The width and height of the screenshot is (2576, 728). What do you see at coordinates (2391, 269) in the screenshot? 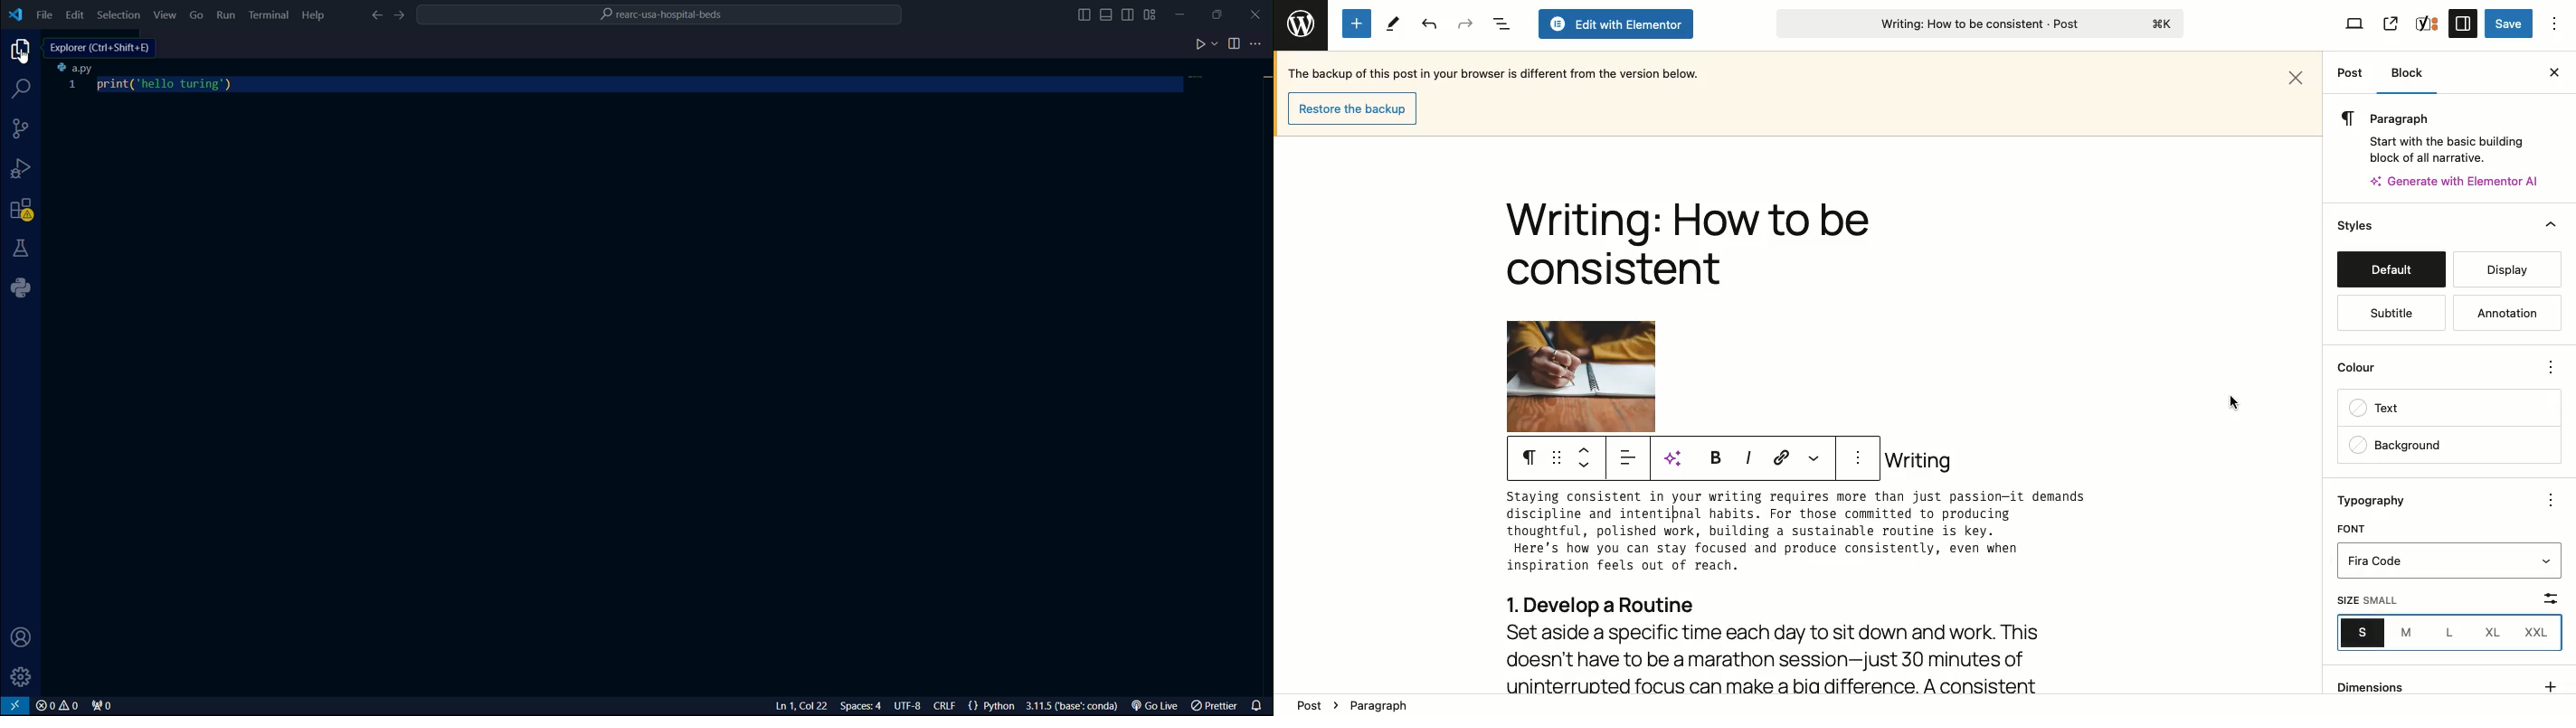
I see `Default` at bounding box center [2391, 269].